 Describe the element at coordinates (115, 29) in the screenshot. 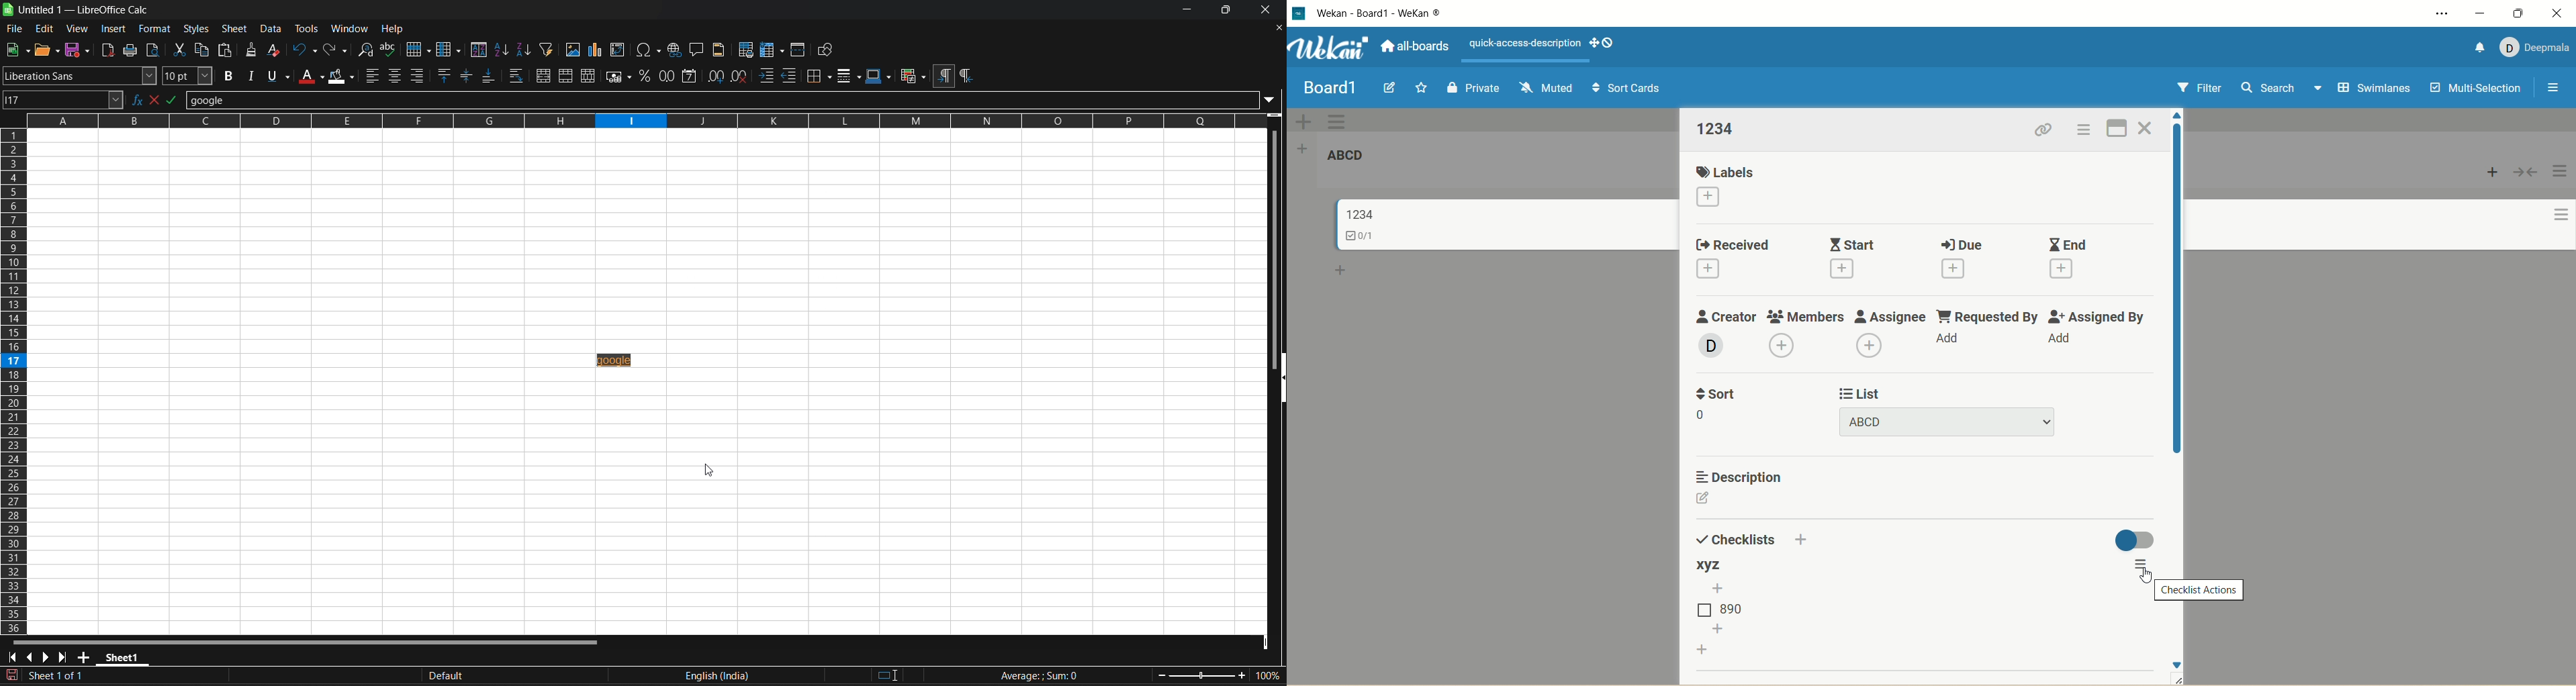

I see `insert` at that location.